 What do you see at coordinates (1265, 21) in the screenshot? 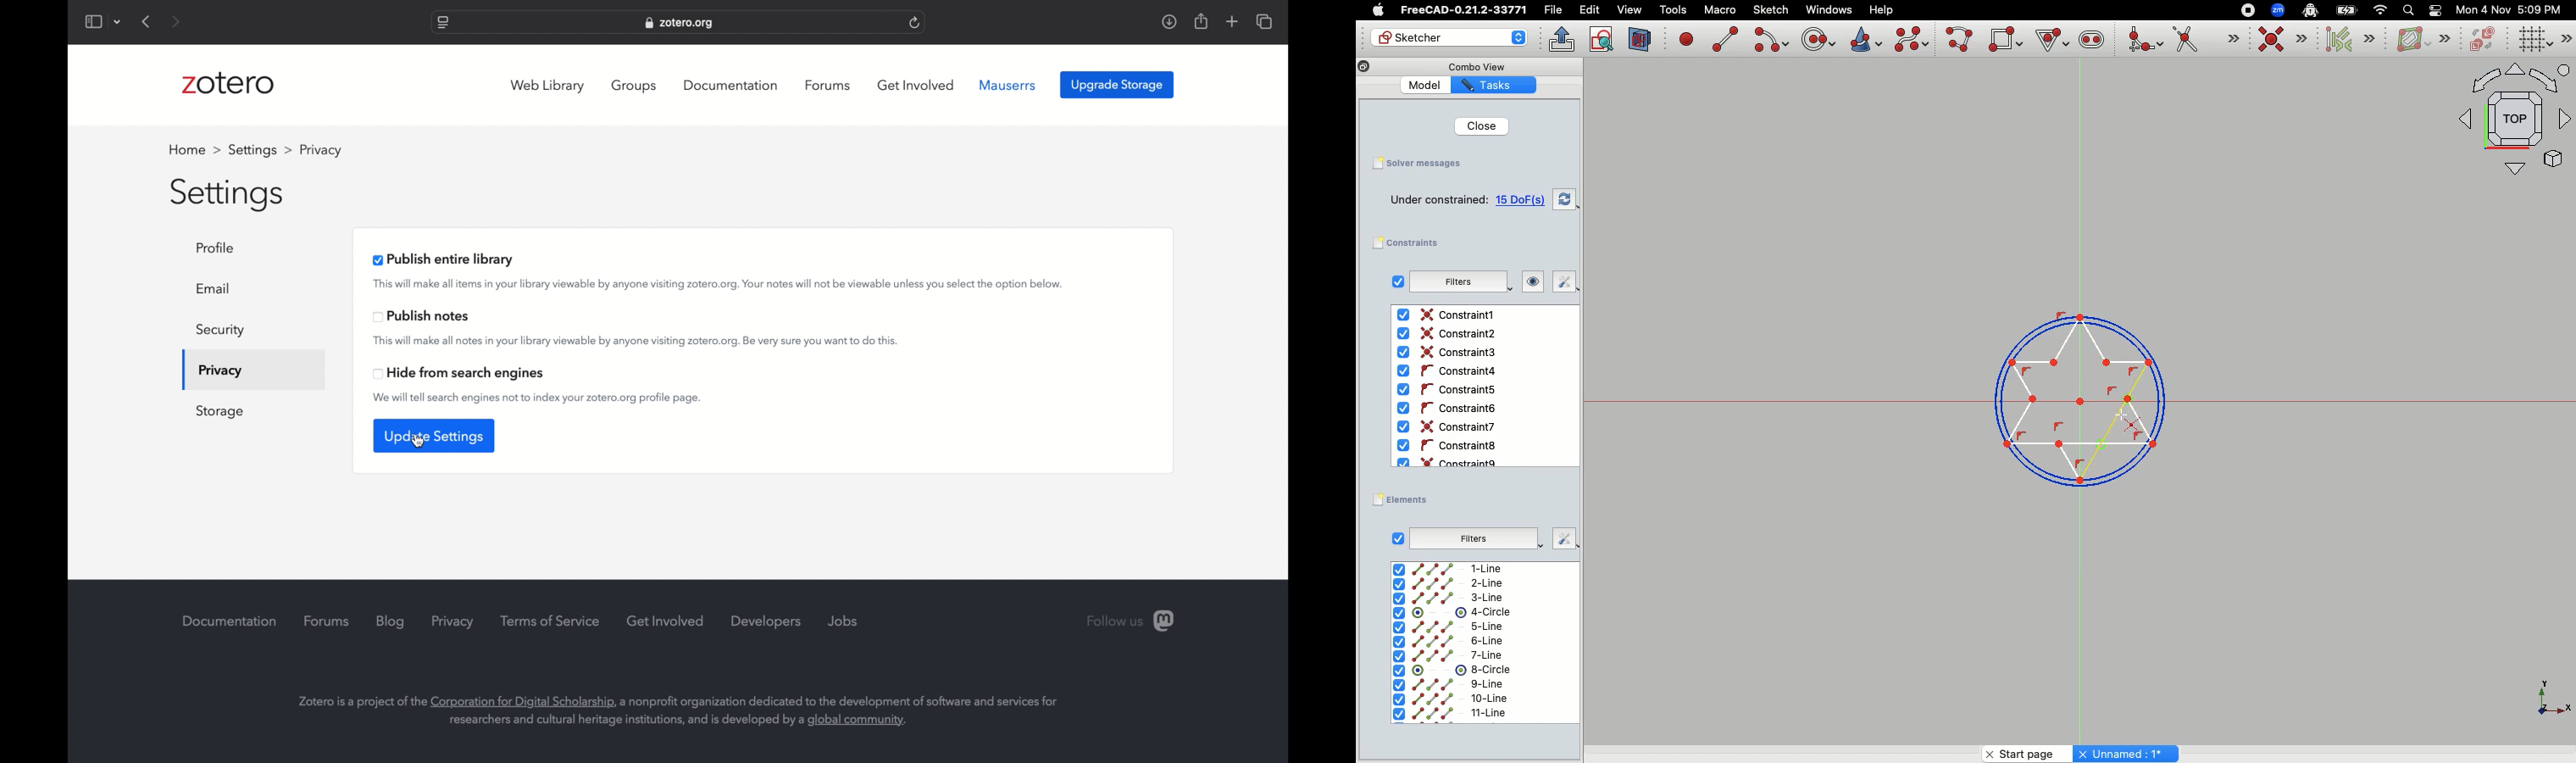
I see `show tab overview` at bounding box center [1265, 21].